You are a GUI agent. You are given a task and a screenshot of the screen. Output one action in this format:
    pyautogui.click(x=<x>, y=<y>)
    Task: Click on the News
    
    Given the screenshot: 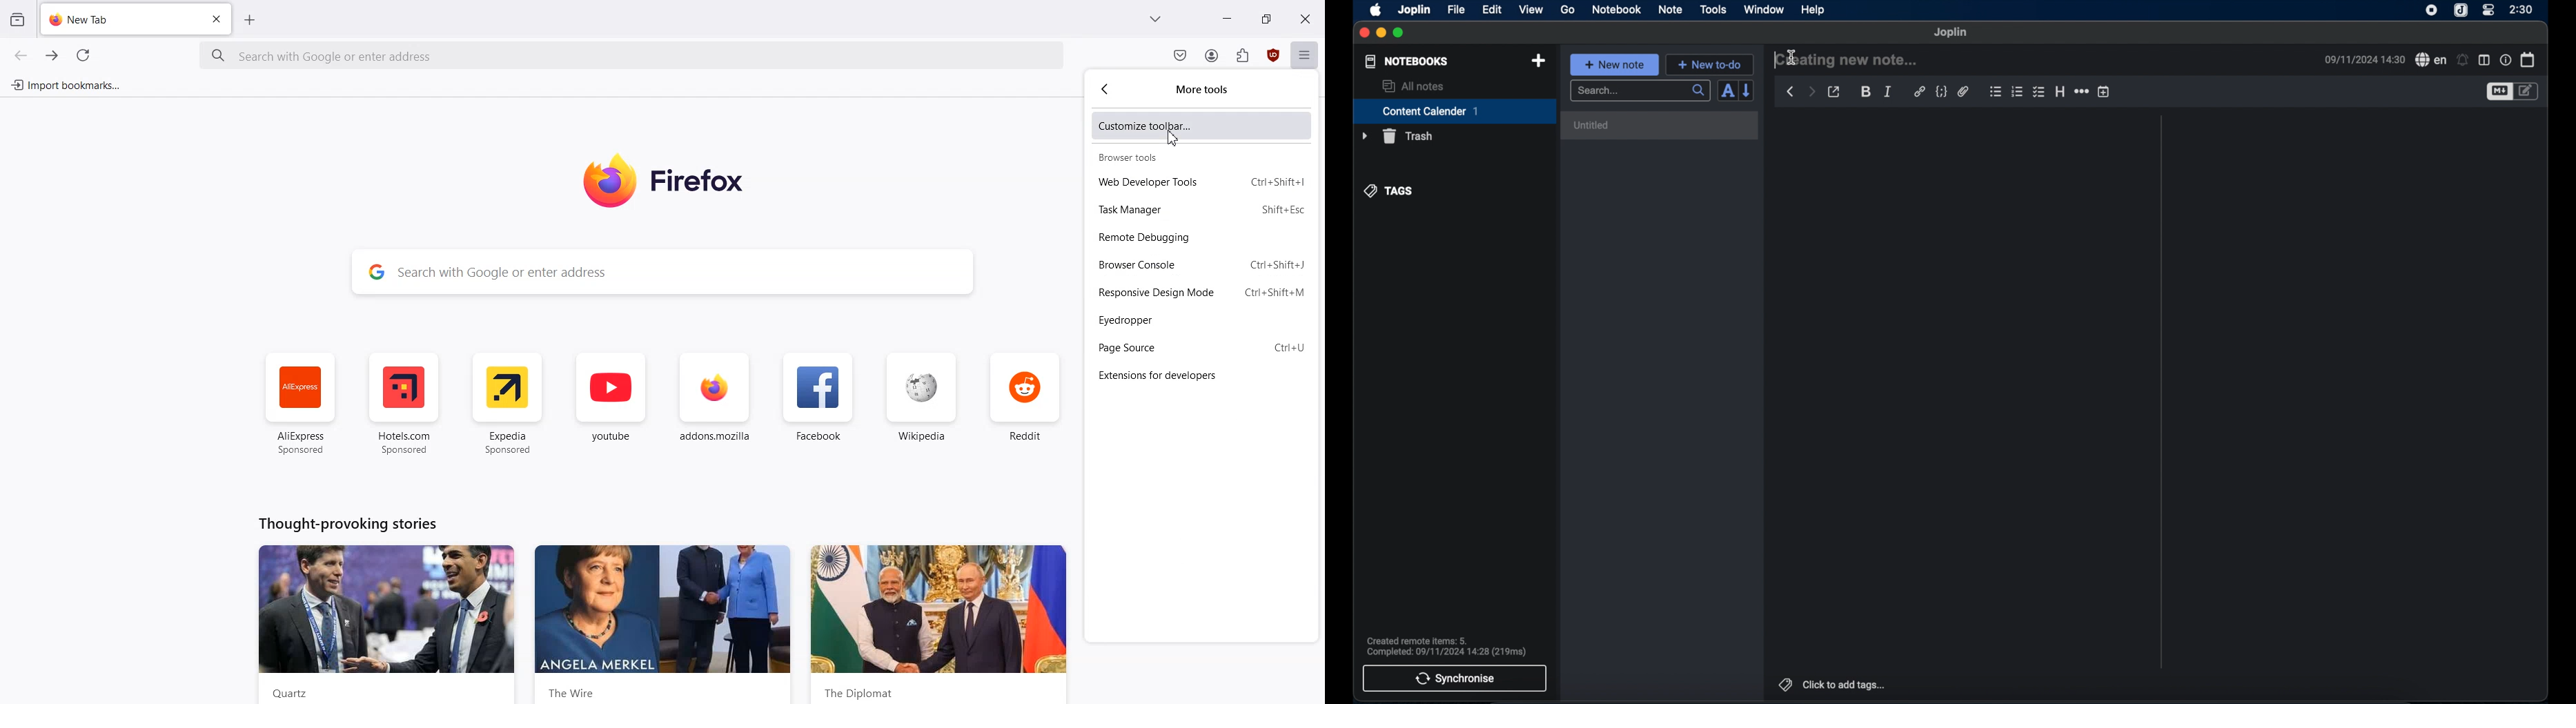 What is the action you would take?
    pyautogui.click(x=662, y=625)
    